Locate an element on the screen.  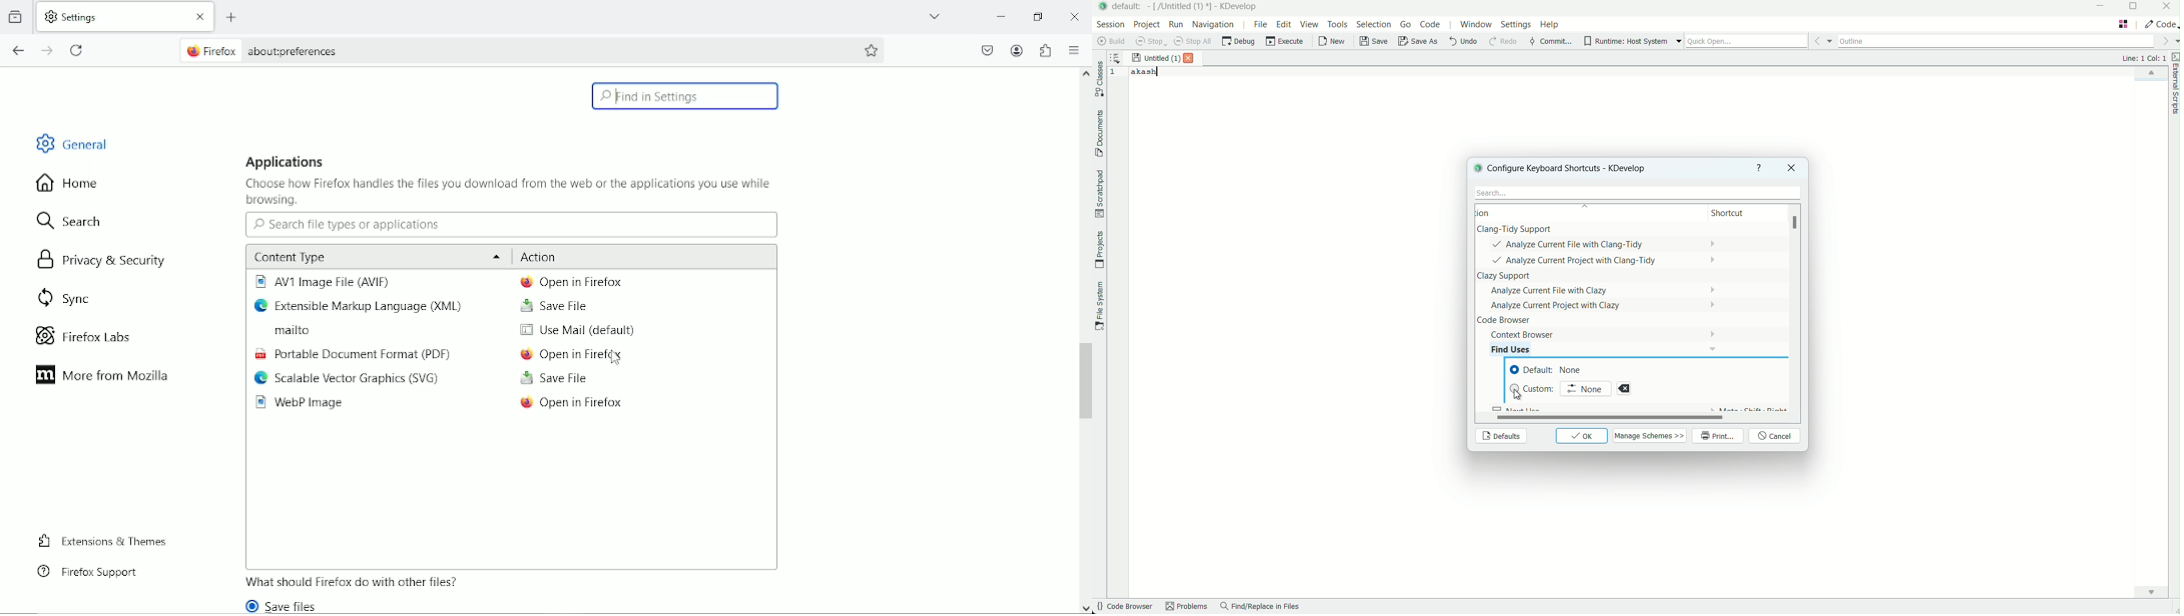
Firefox support is located at coordinates (87, 572).